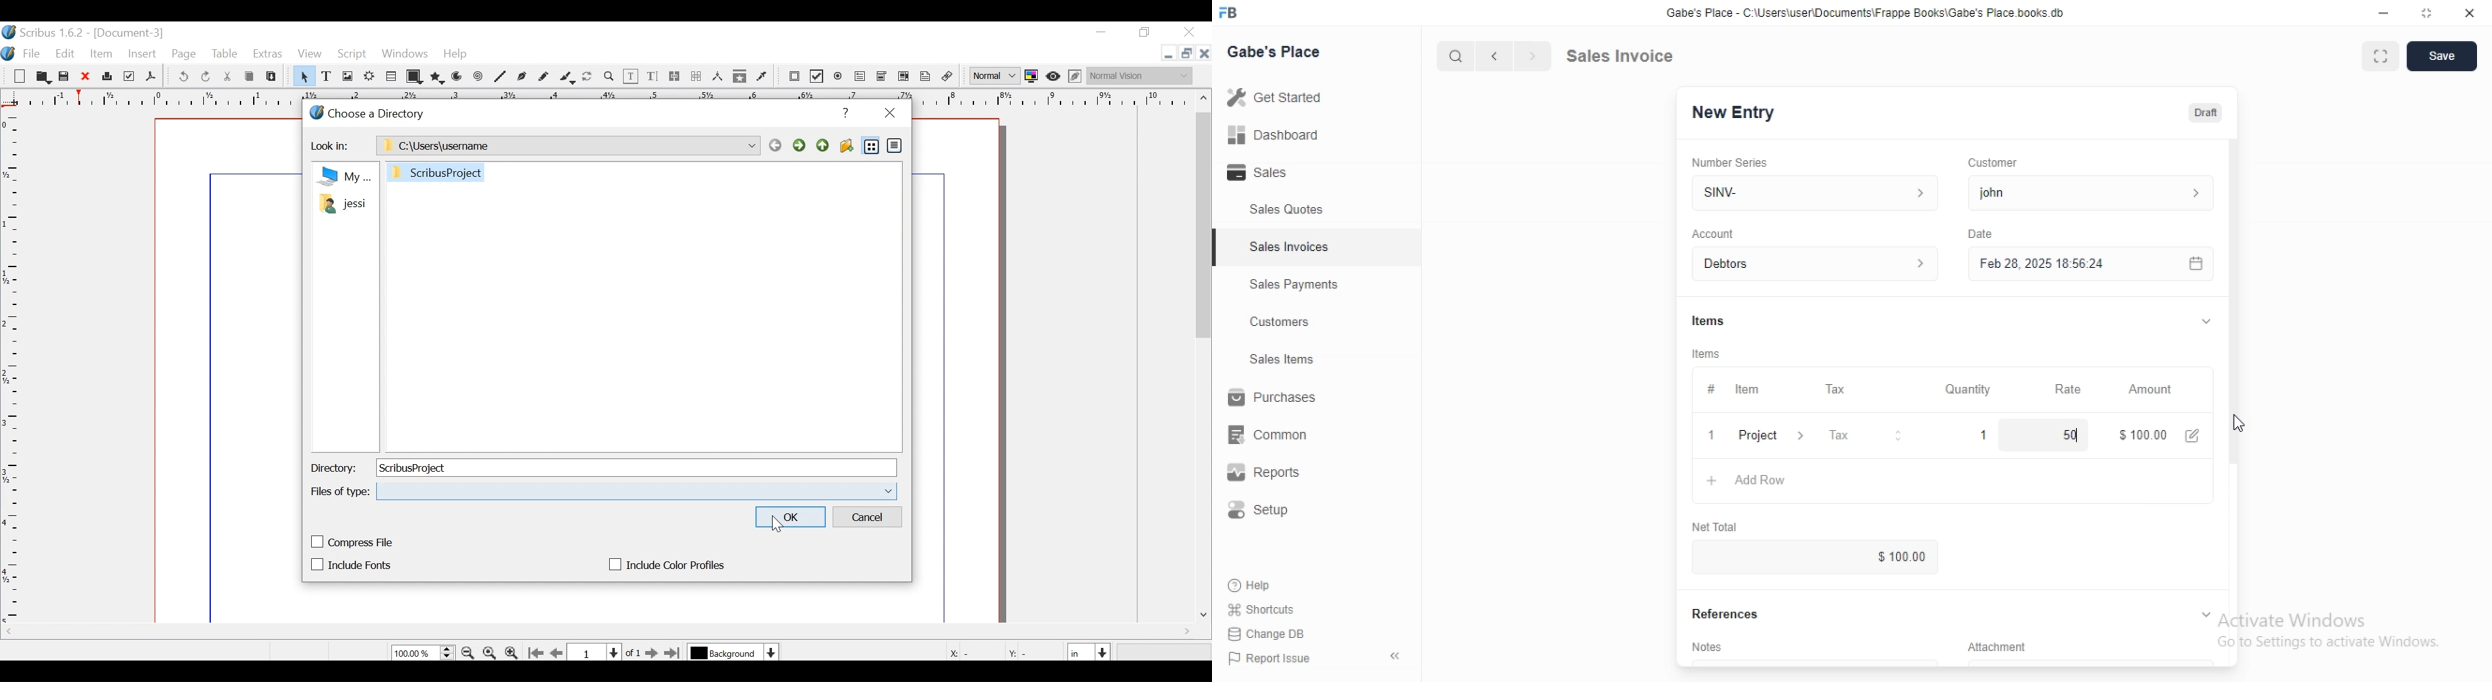  What do you see at coordinates (1740, 112) in the screenshot?
I see `New Entry` at bounding box center [1740, 112].